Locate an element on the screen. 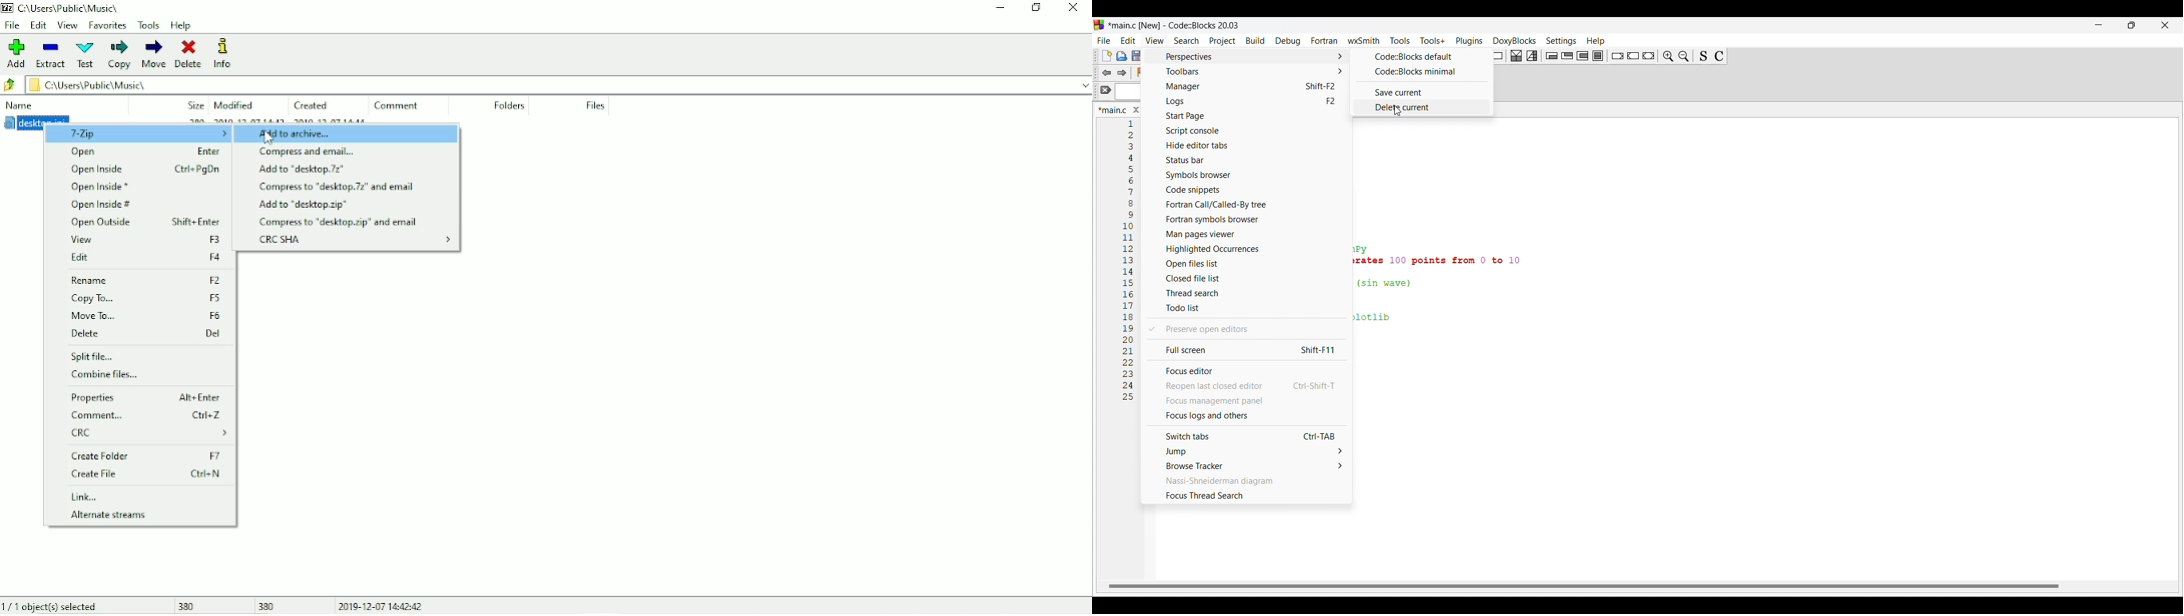 Image resolution: width=2184 pixels, height=616 pixels. Tools menu is located at coordinates (1400, 40).